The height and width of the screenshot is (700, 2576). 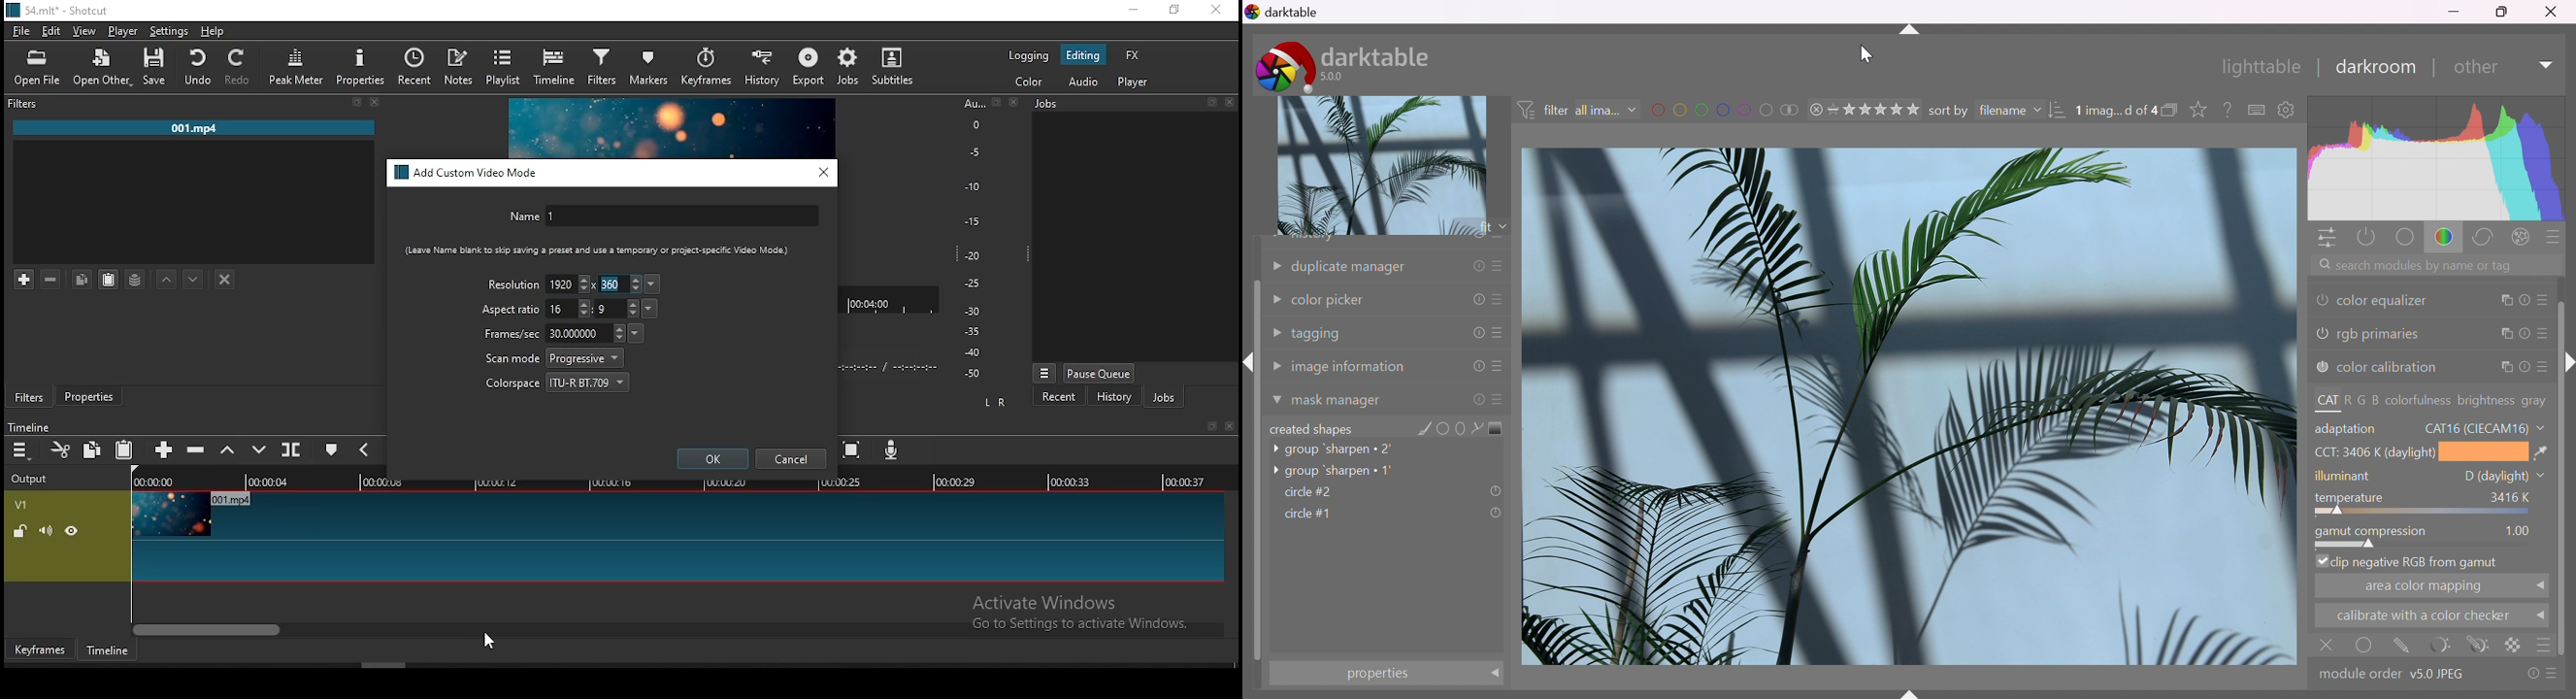 I want to click on L R, so click(x=997, y=403).